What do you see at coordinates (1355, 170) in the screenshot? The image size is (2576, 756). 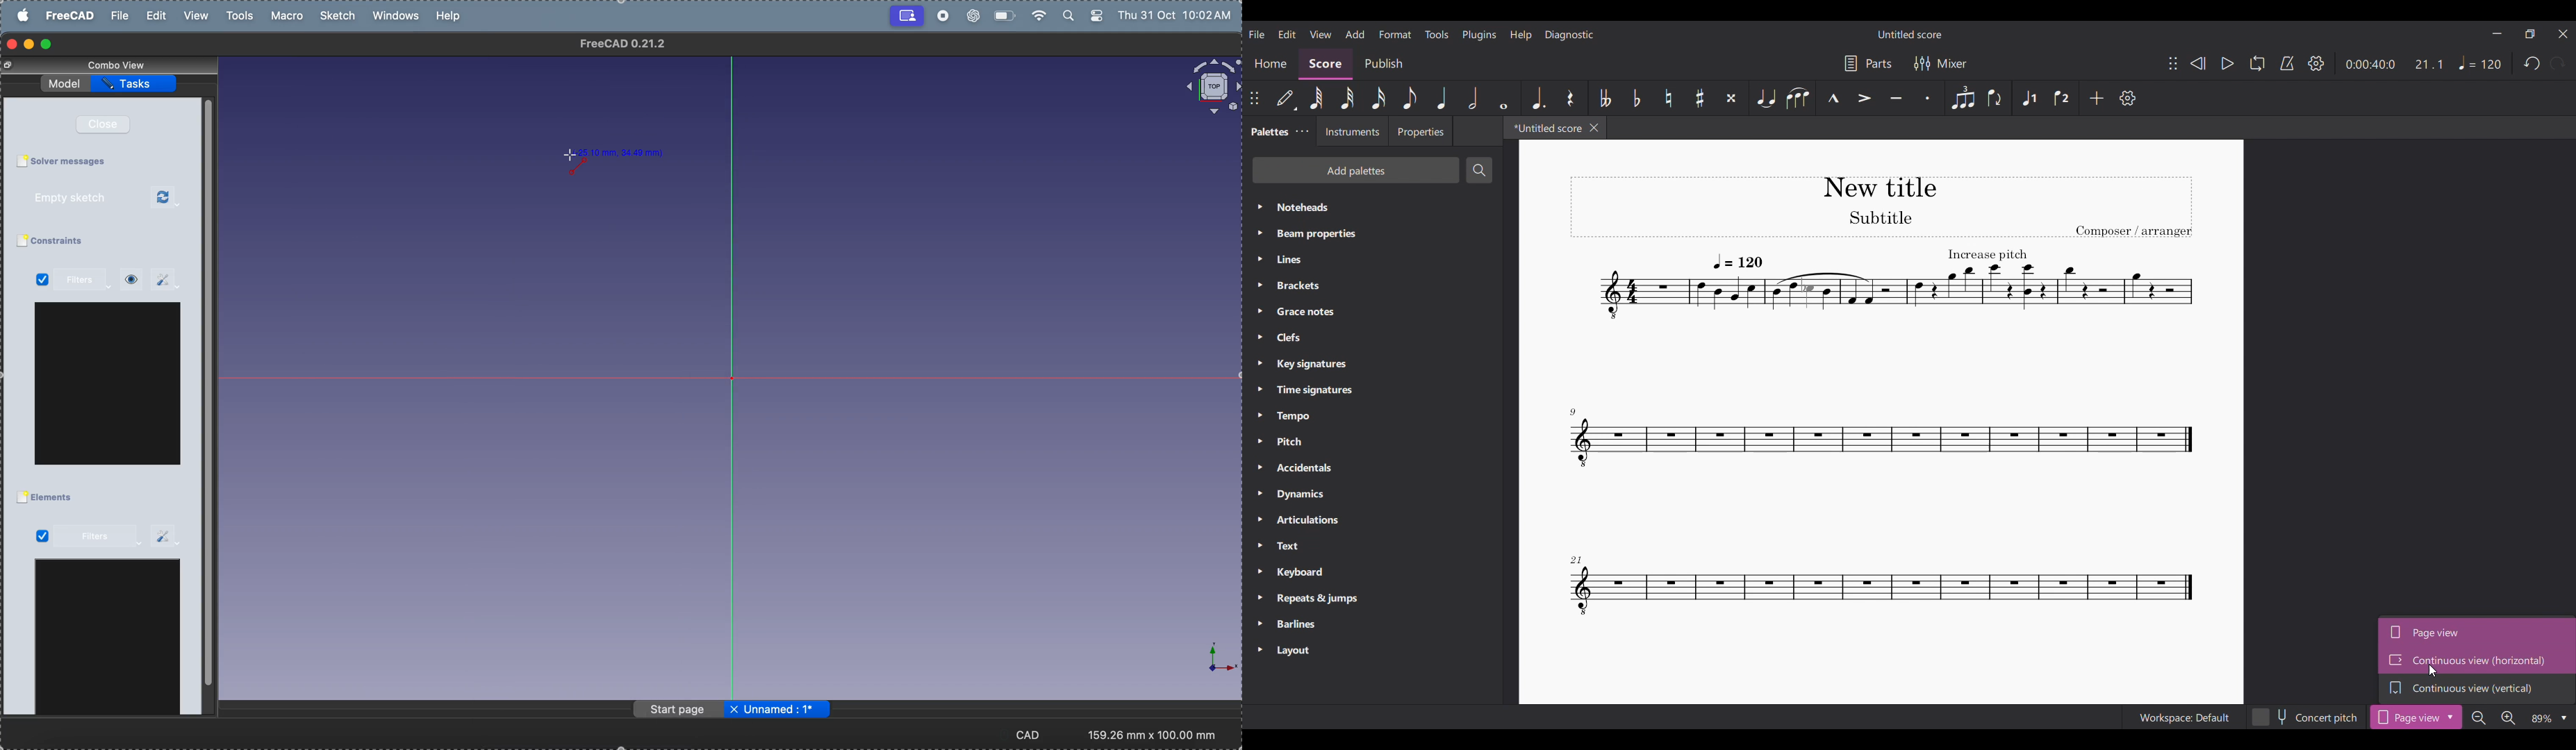 I see `Add palettes` at bounding box center [1355, 170].